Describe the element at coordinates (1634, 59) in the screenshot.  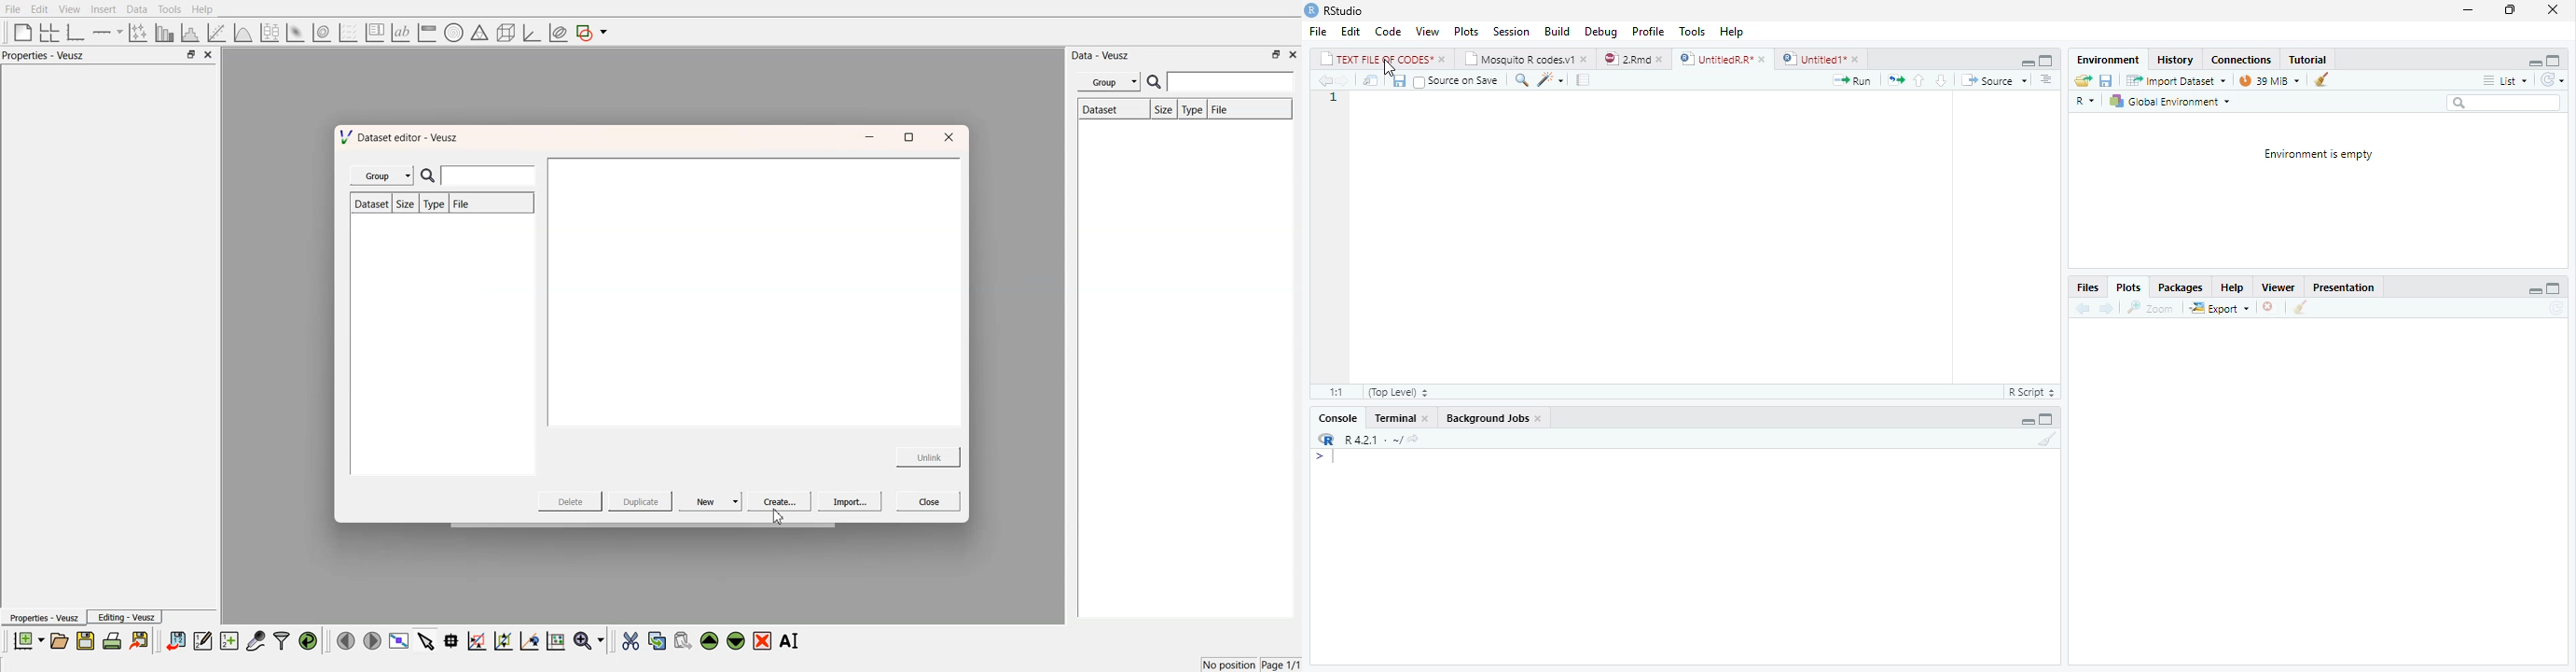
I see `2.Rmd` at that location.